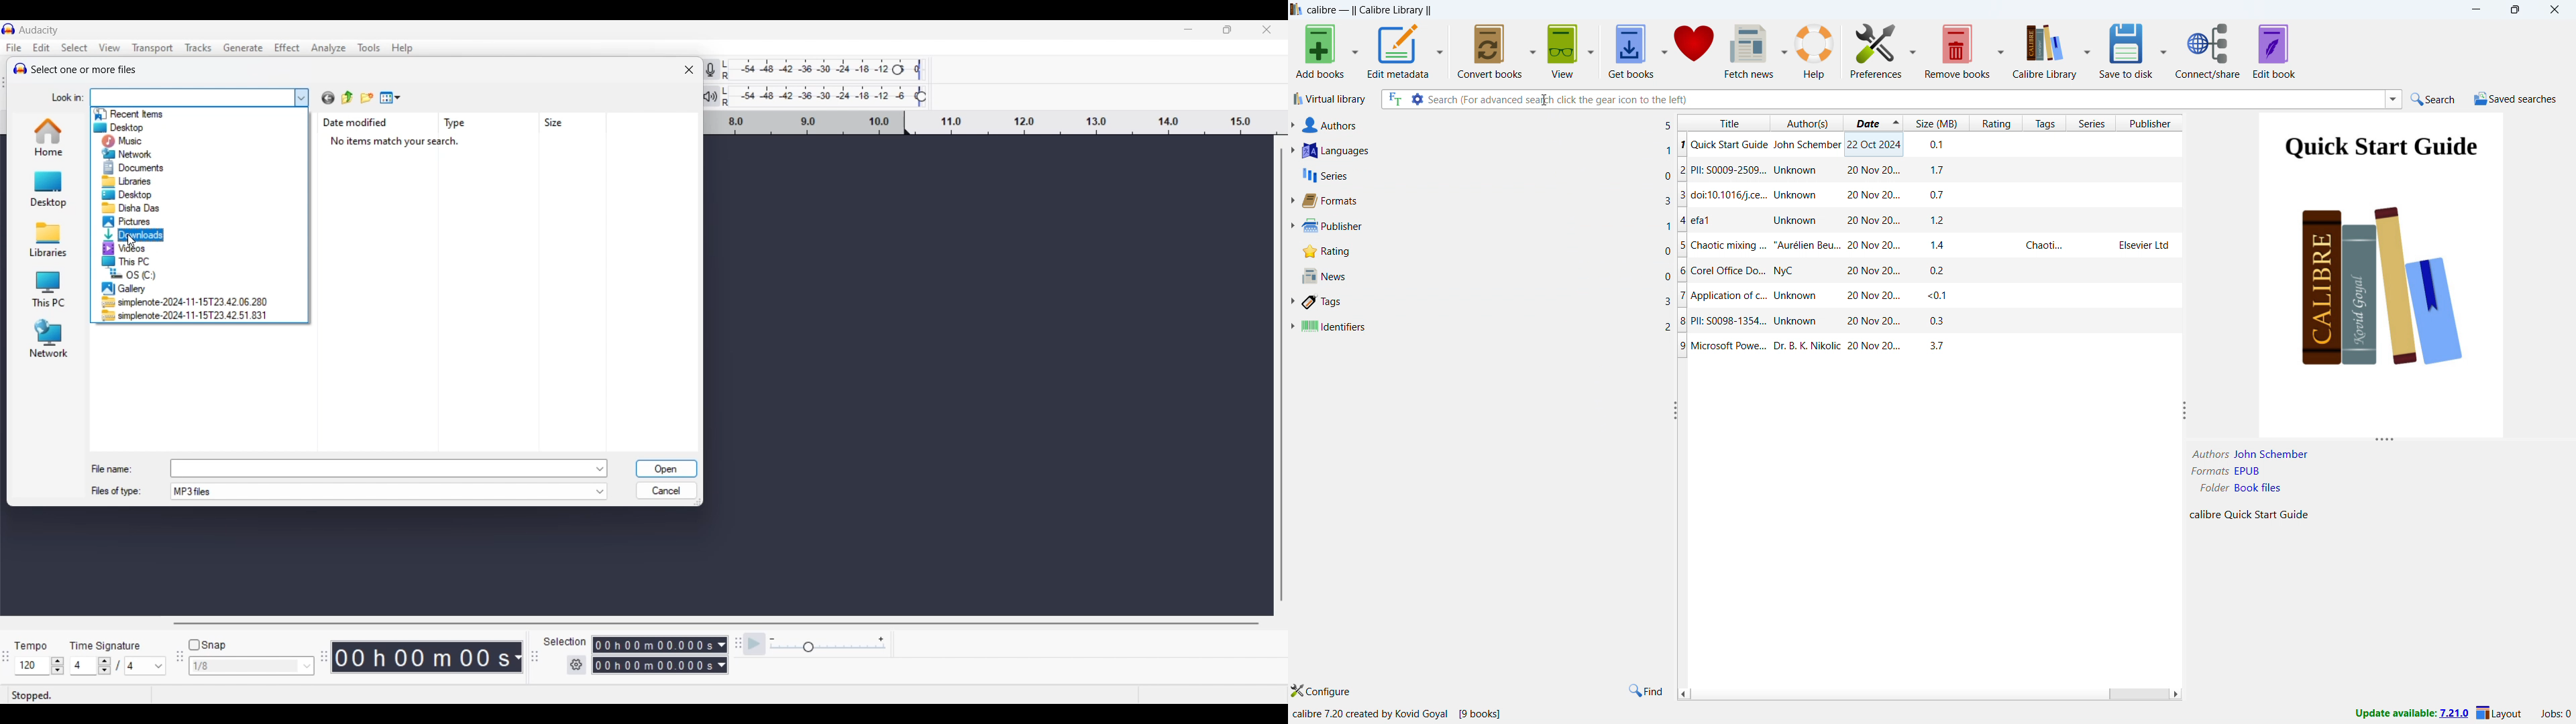 This screenshot has width=2576, height=728. What do you see at coordinates (367, 97) in the screenshot?
I see `Create new folder` at bounding box center [367, 97].